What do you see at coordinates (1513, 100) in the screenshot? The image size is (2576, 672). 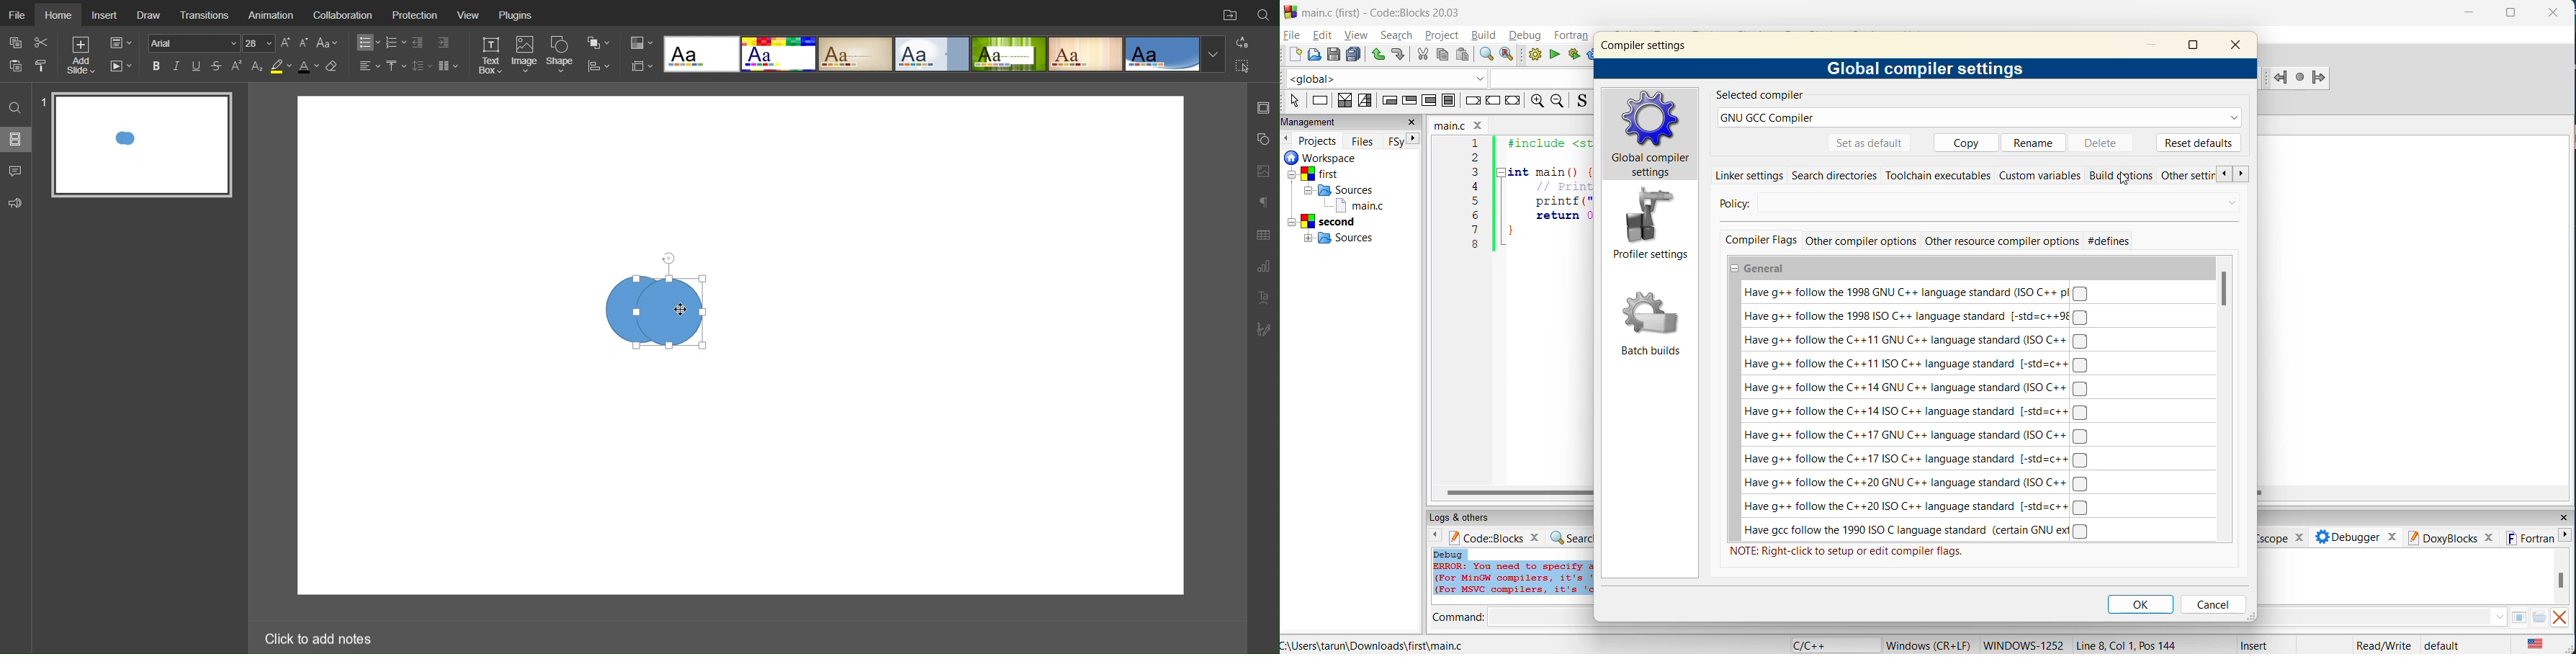 I see `return instruction` at bounding box center [1513, 100].